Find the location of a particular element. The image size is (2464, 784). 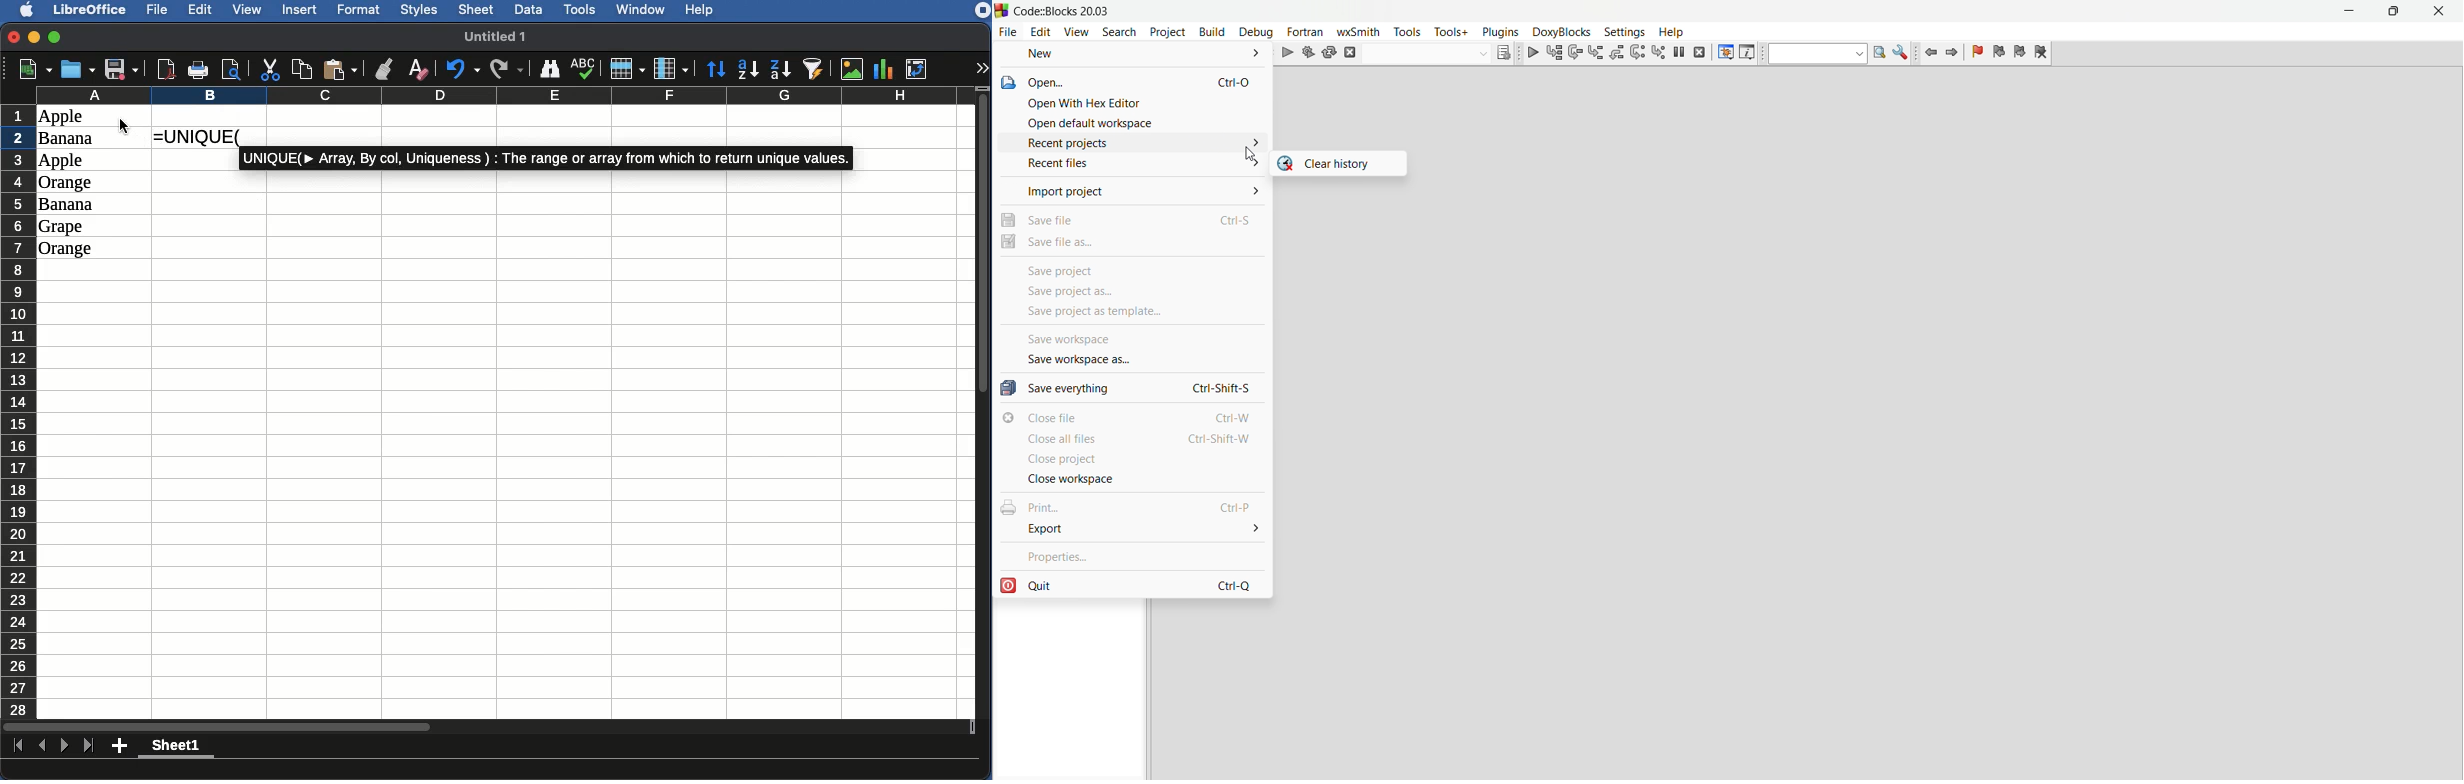

Minimize is located at coordinates (35, 37).